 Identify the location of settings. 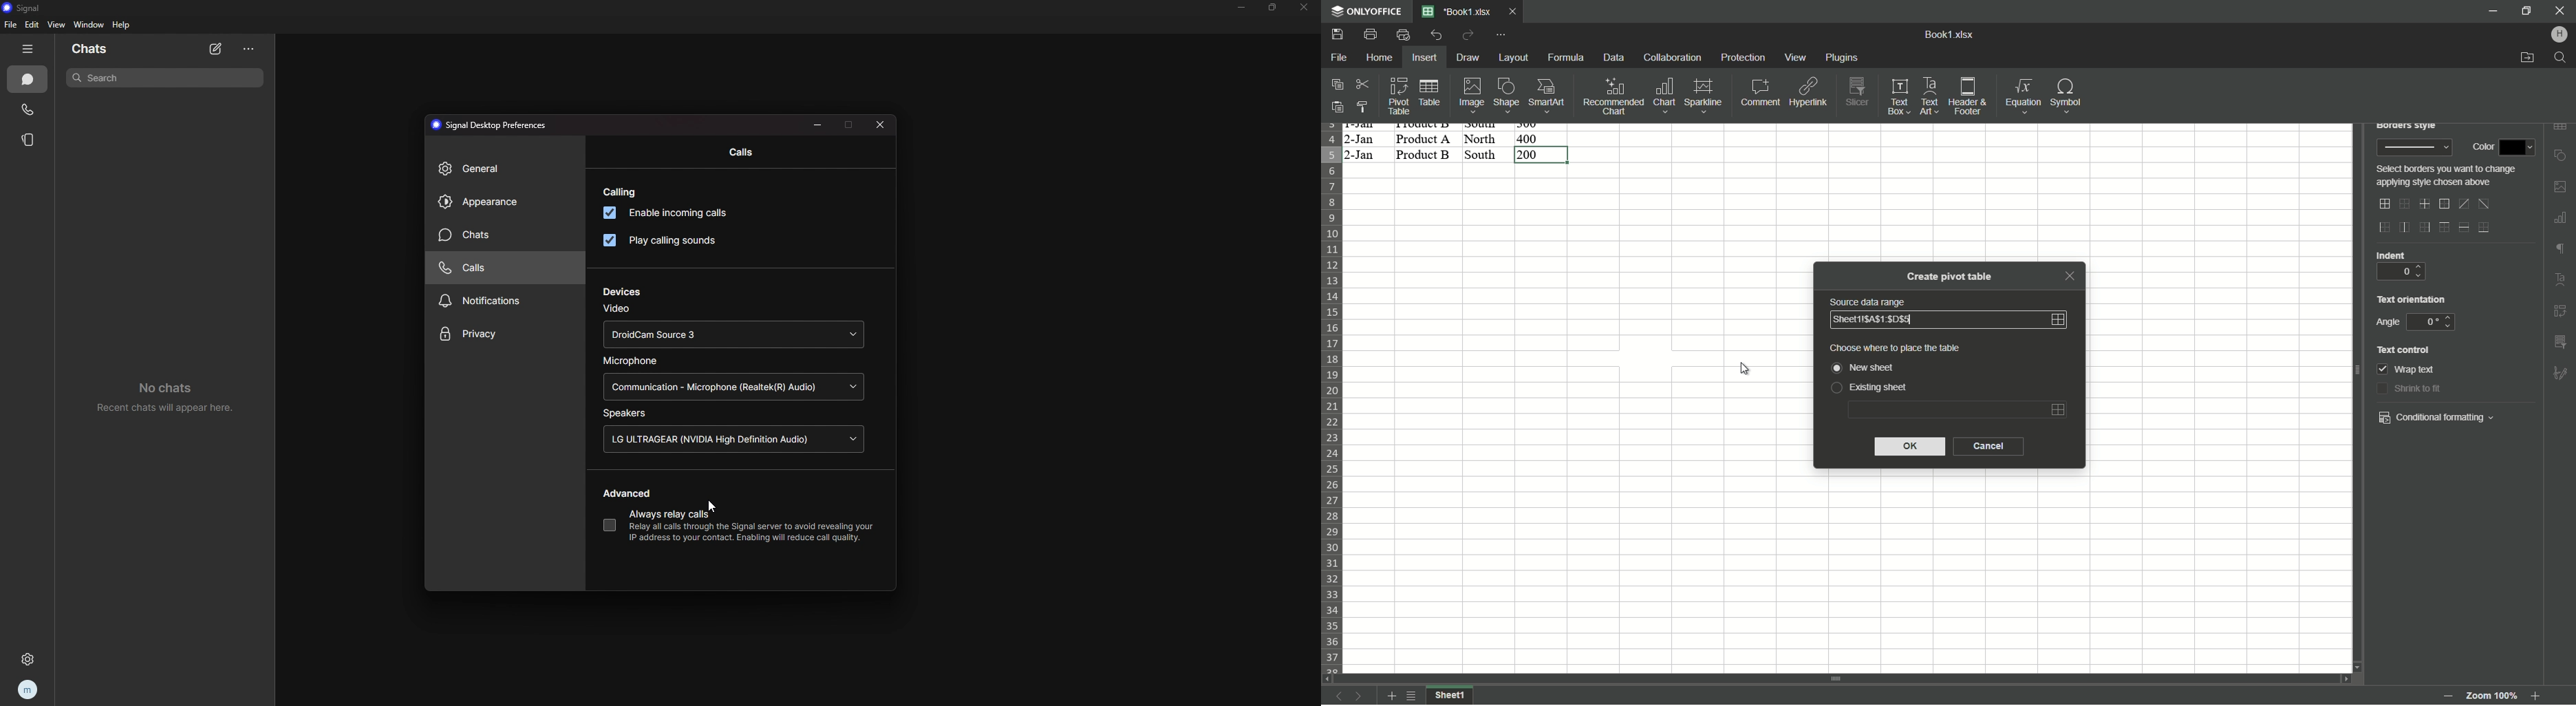
(30, 660).